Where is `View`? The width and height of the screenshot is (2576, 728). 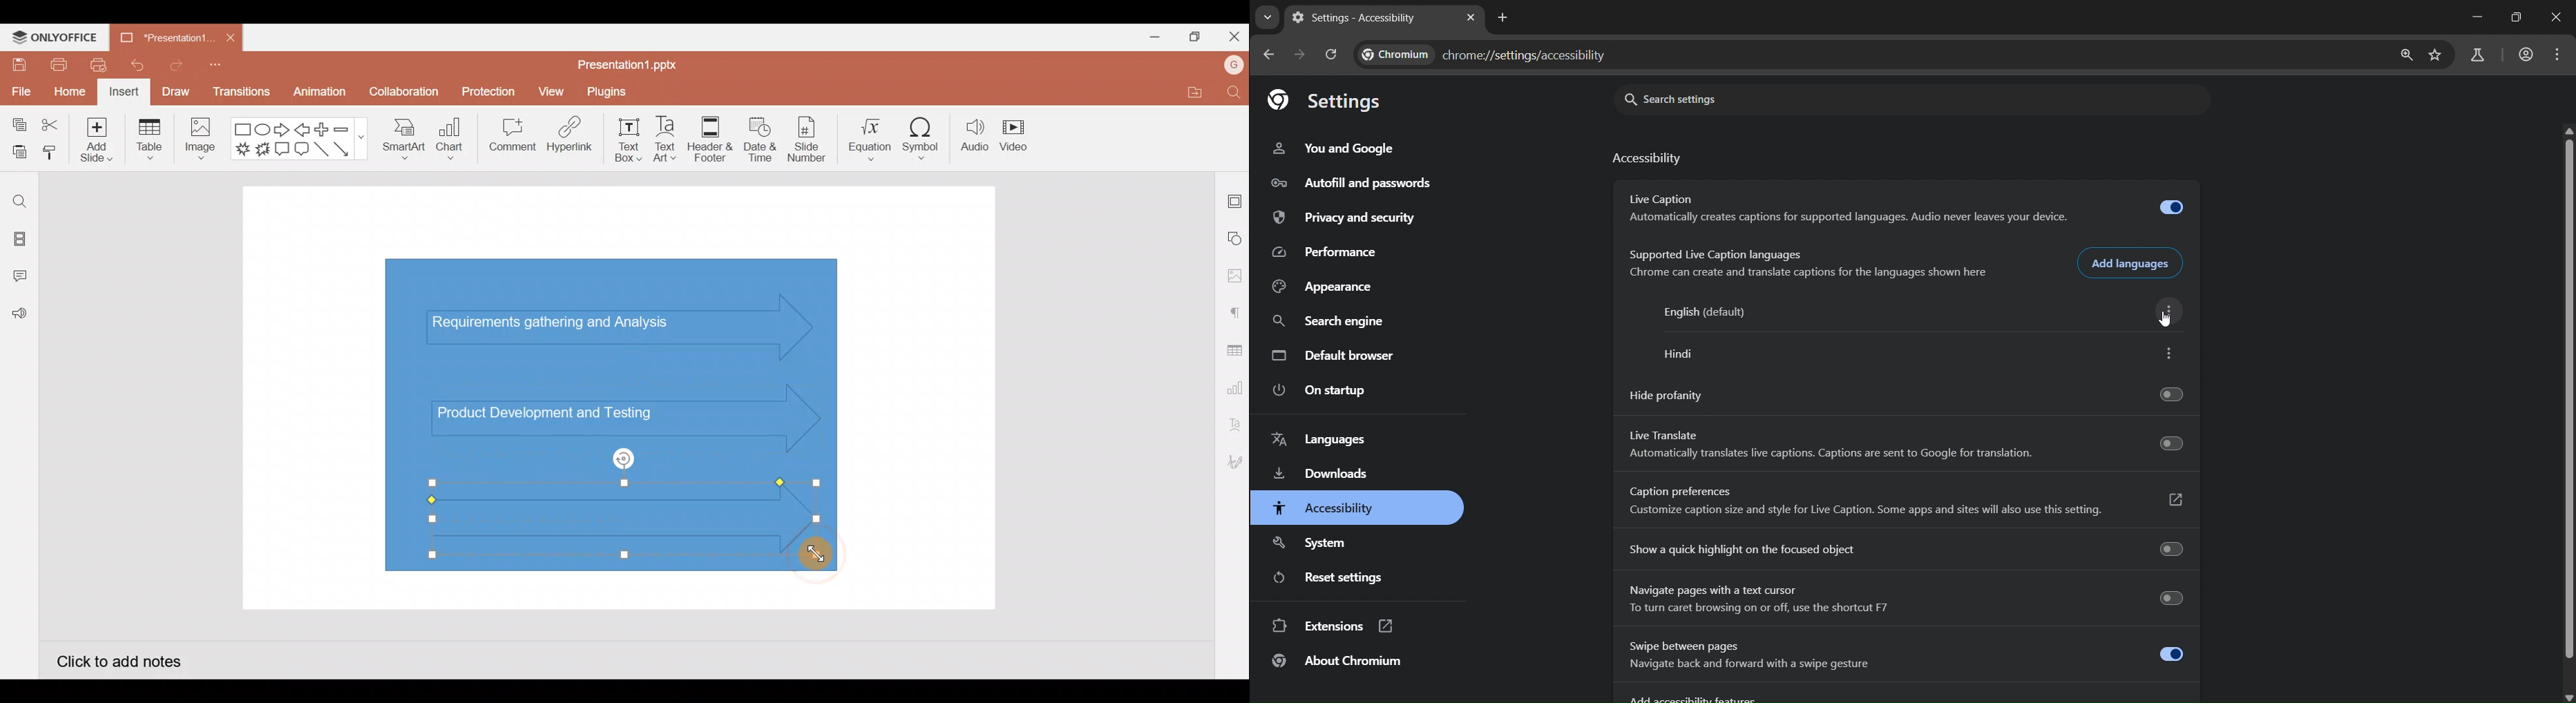
View is located at coordinates (553, 89).